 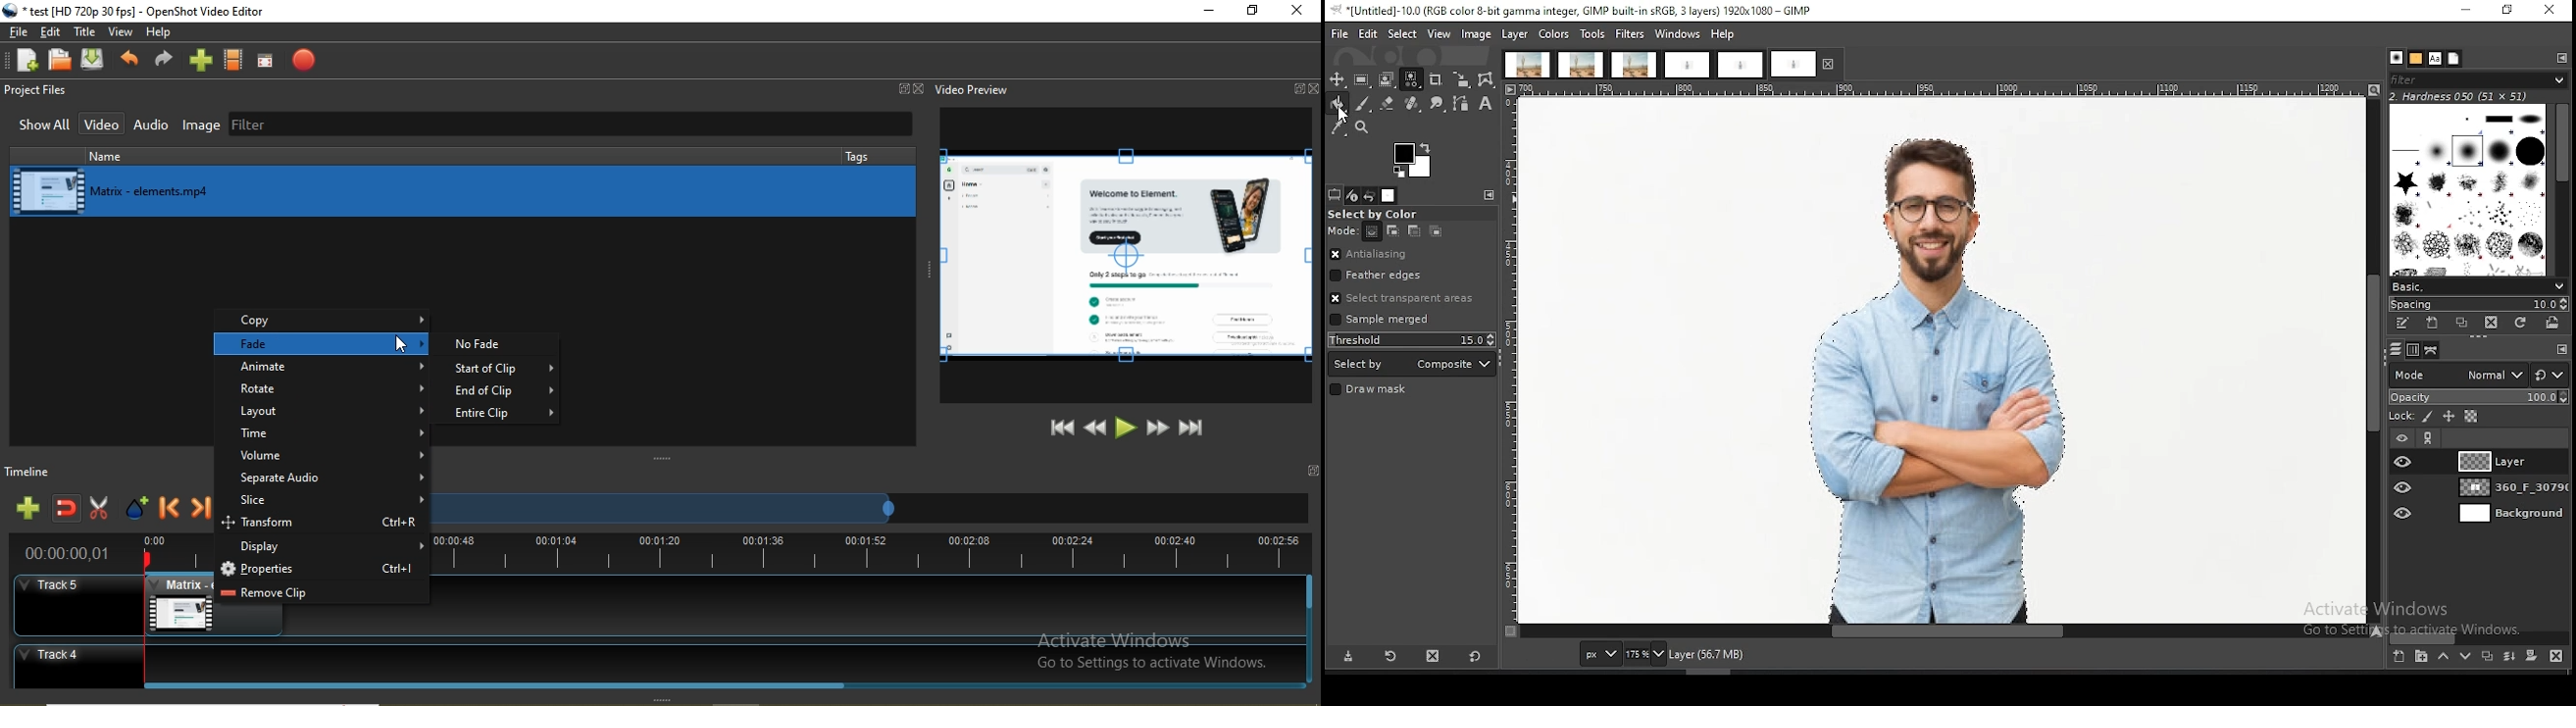 What do you see at coordinates (2443, 656) in the screenshot?
I see `move layer one step up` at bounding box center [2443, 656].